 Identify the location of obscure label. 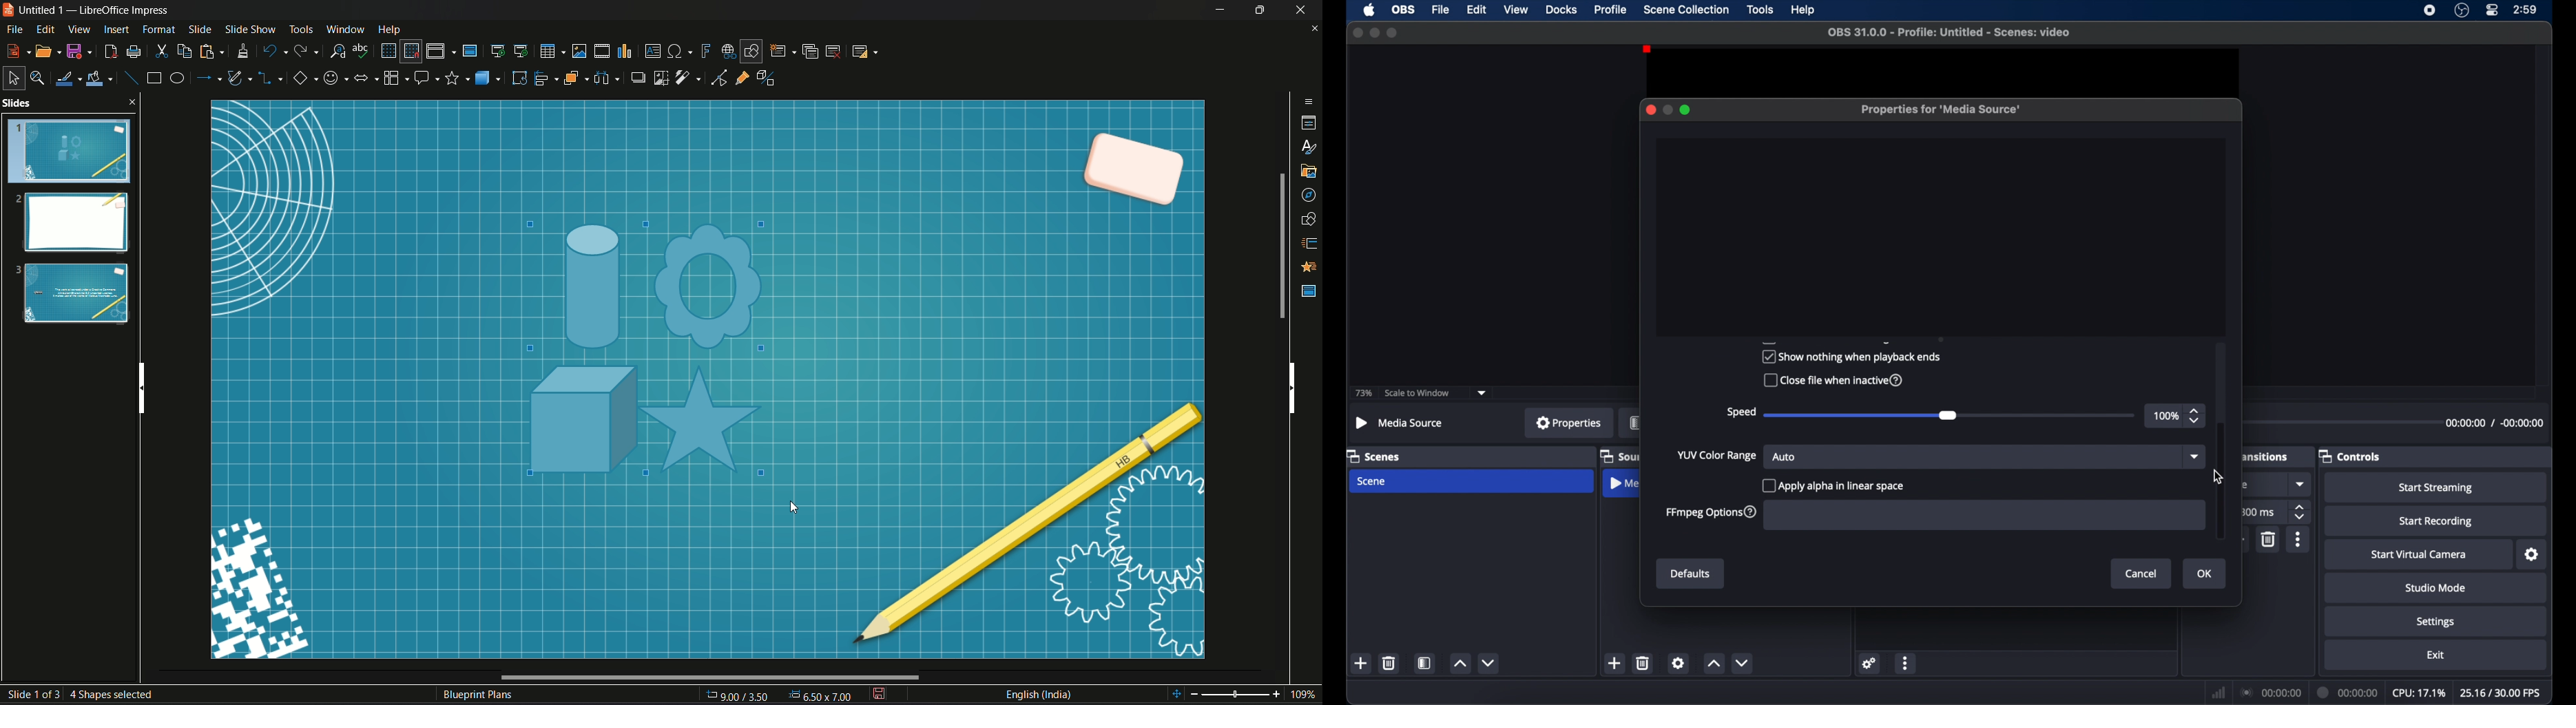
(2266, 455).